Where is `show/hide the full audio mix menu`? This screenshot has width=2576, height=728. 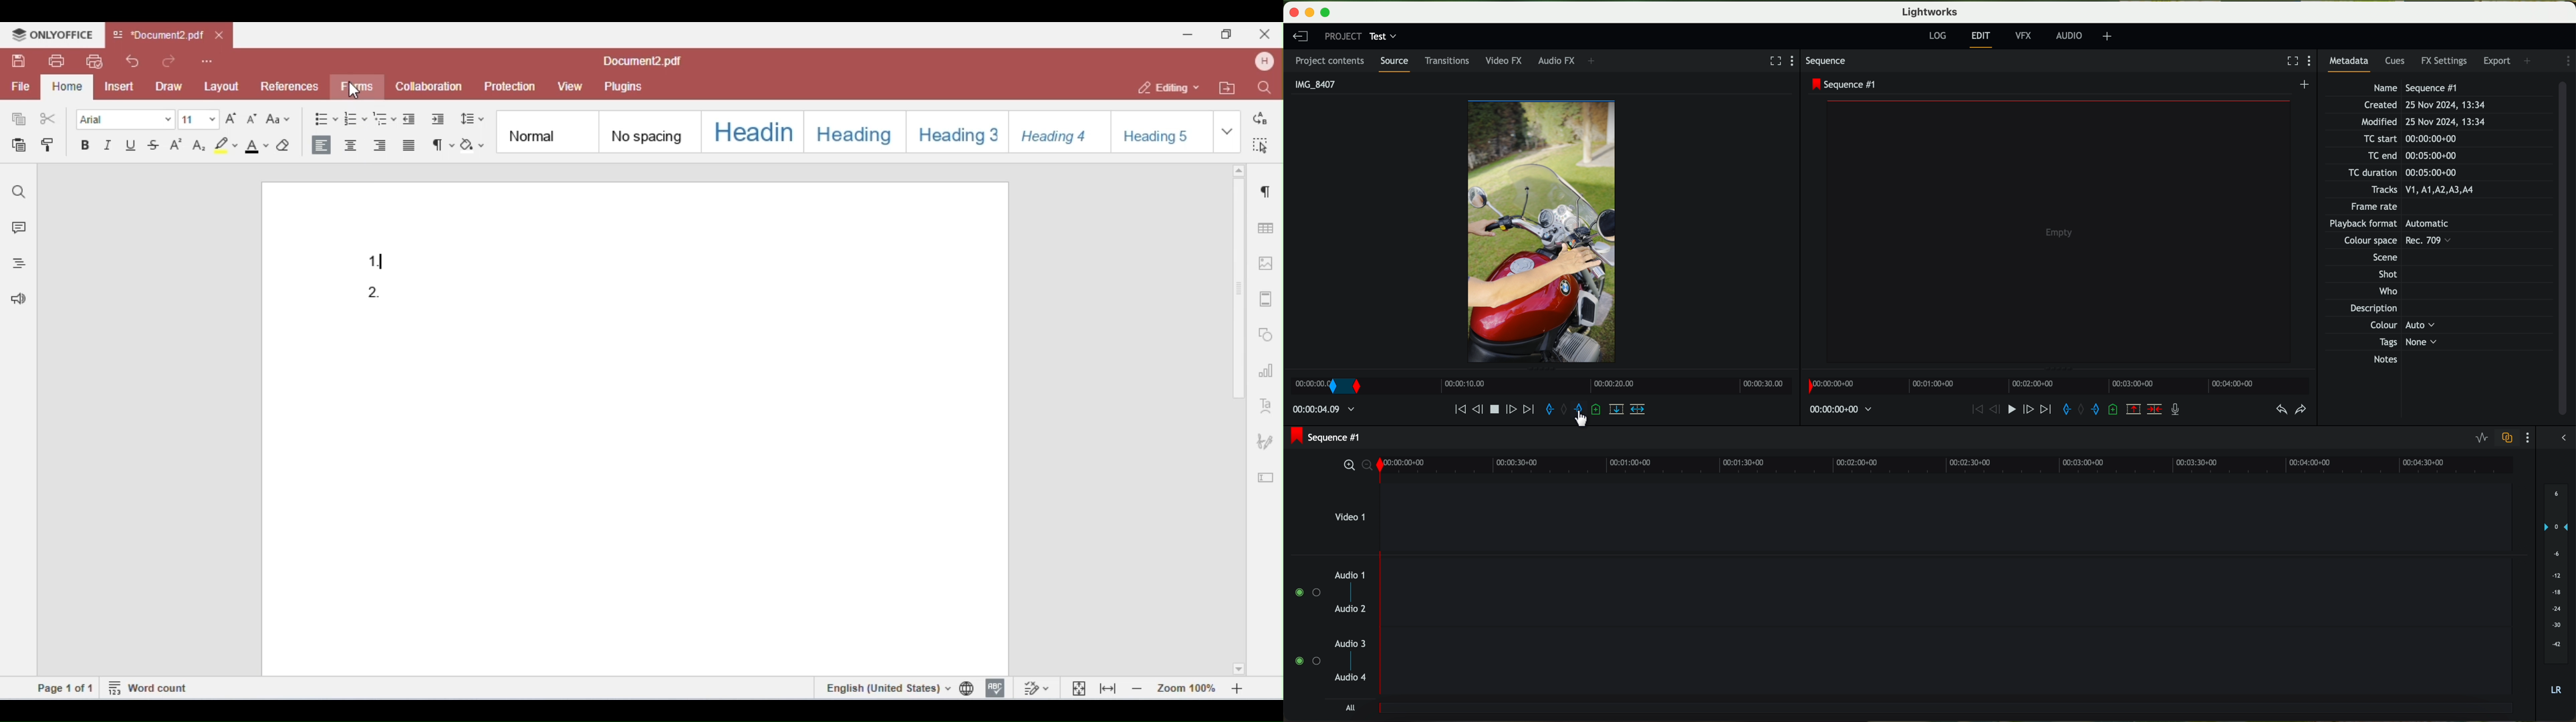
show/hide the full audio mix menu is located at coordinates (2564, 436).